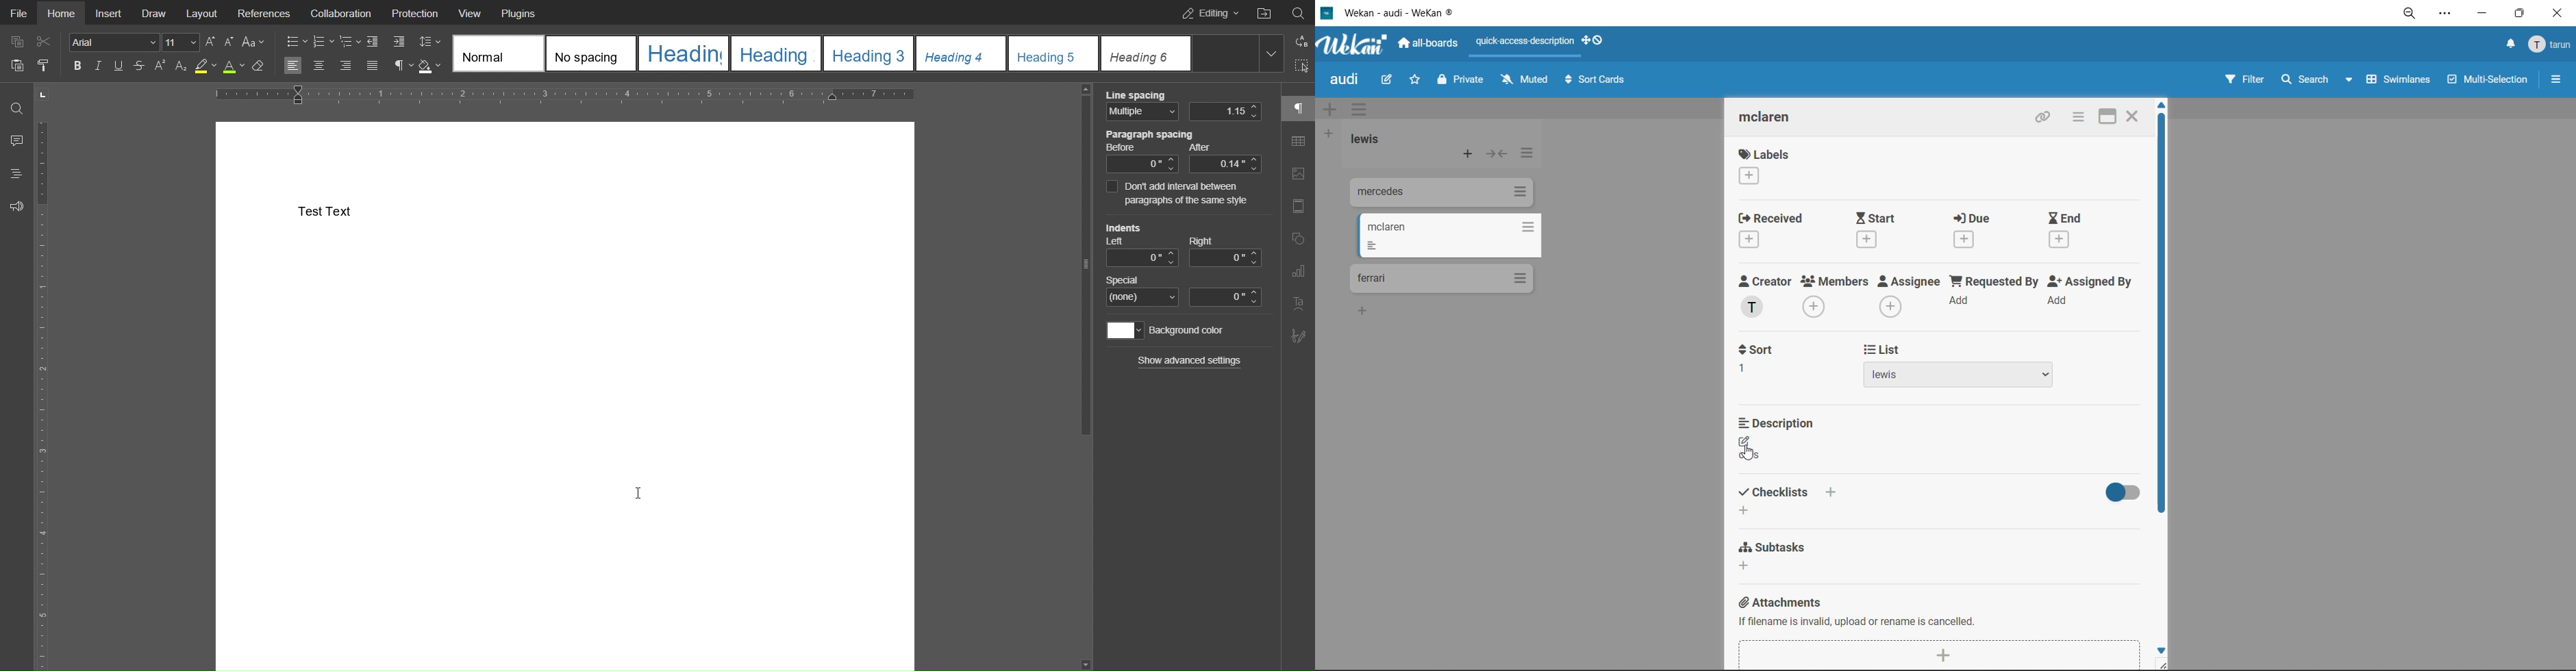 The image size is (2576, 672). Describe the element at coordinates (1439, 194) in the screenshot. I see `cards` at that location.